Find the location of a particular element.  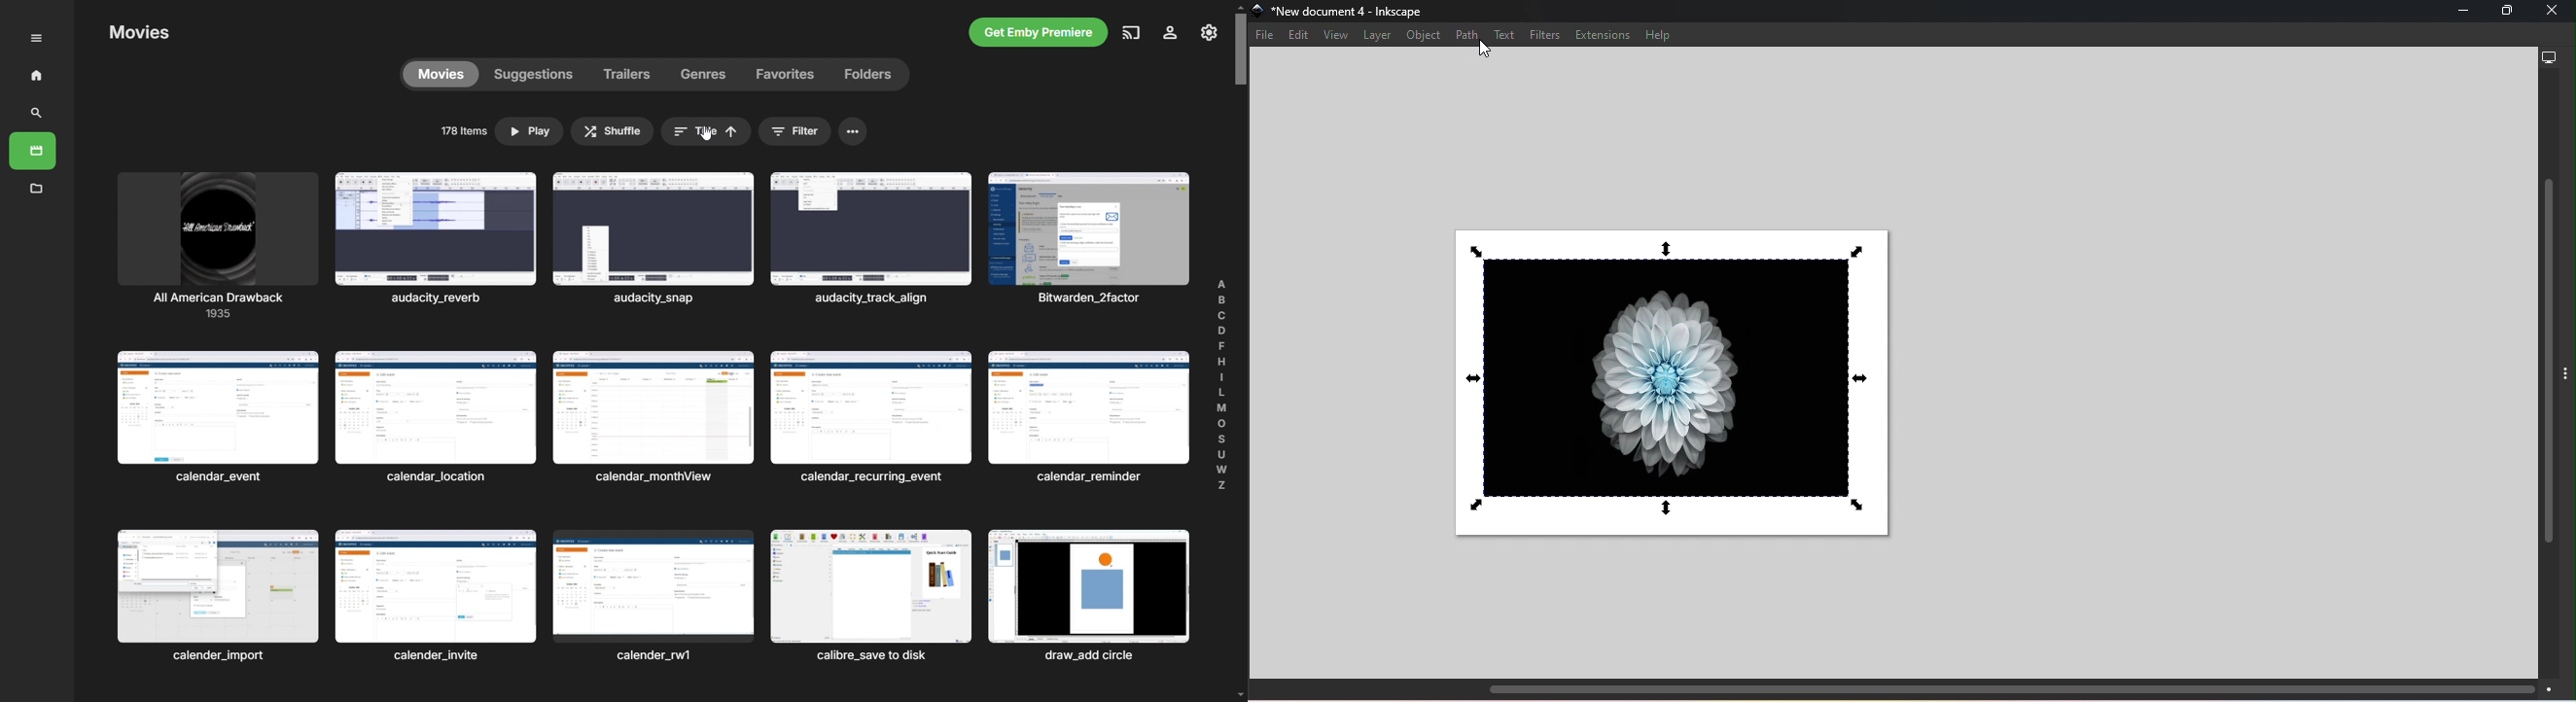

 is located at coordinates (873, 240).